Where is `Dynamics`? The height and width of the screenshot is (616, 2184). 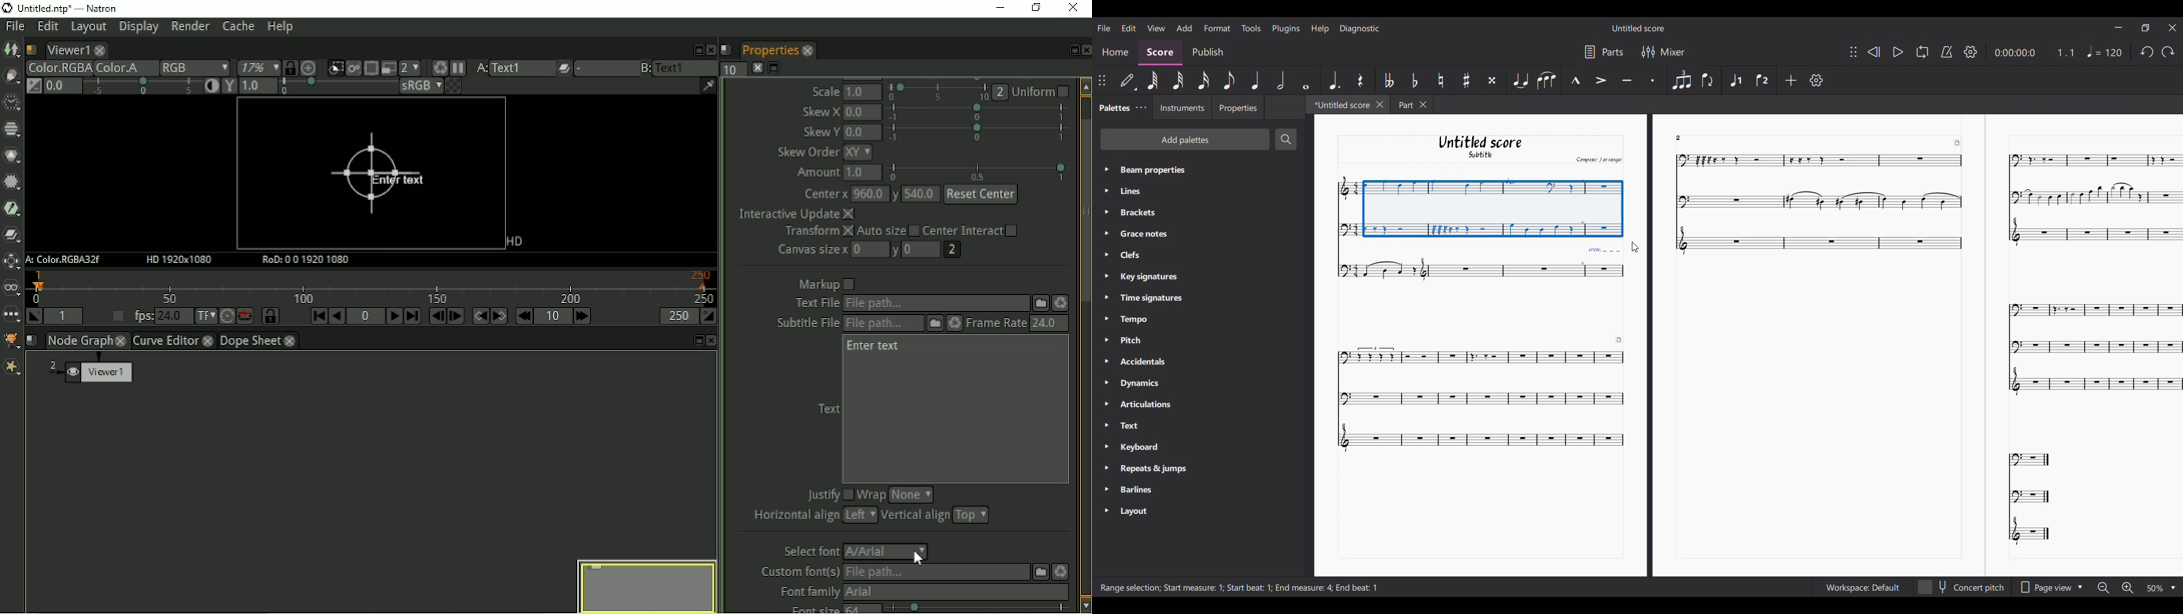 Dynamics is located at coordinates (1145, 383).